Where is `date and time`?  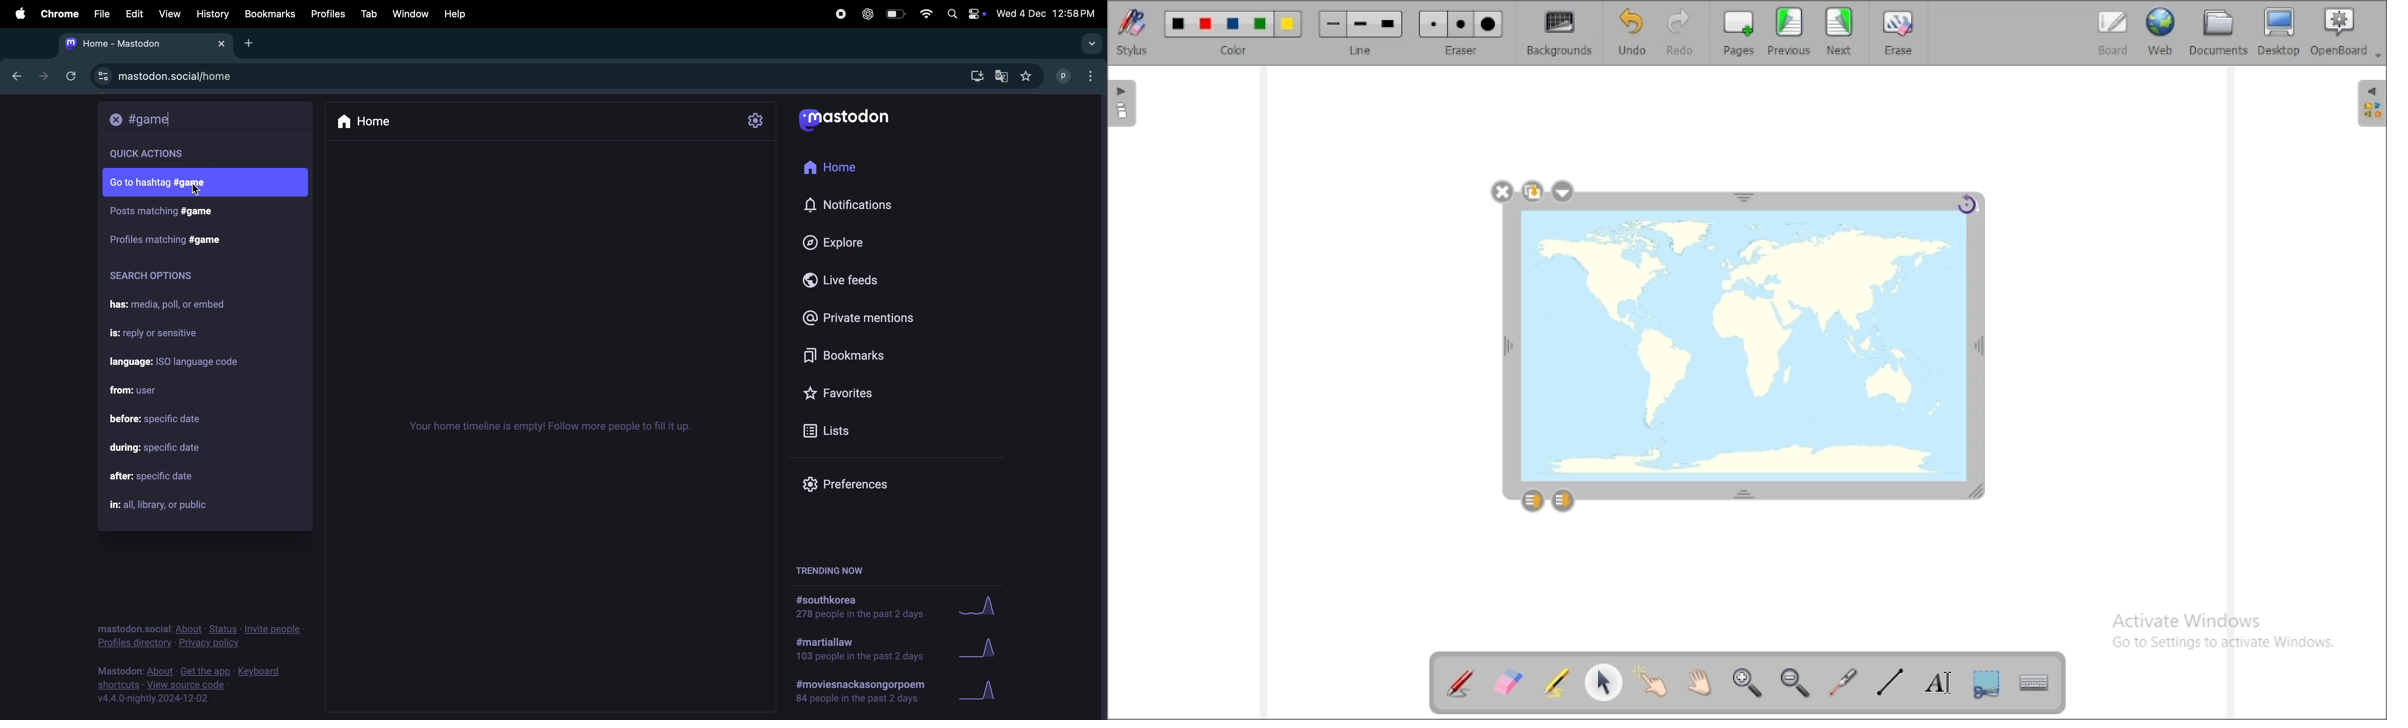 date and time is located at coordinates (1047, 14).